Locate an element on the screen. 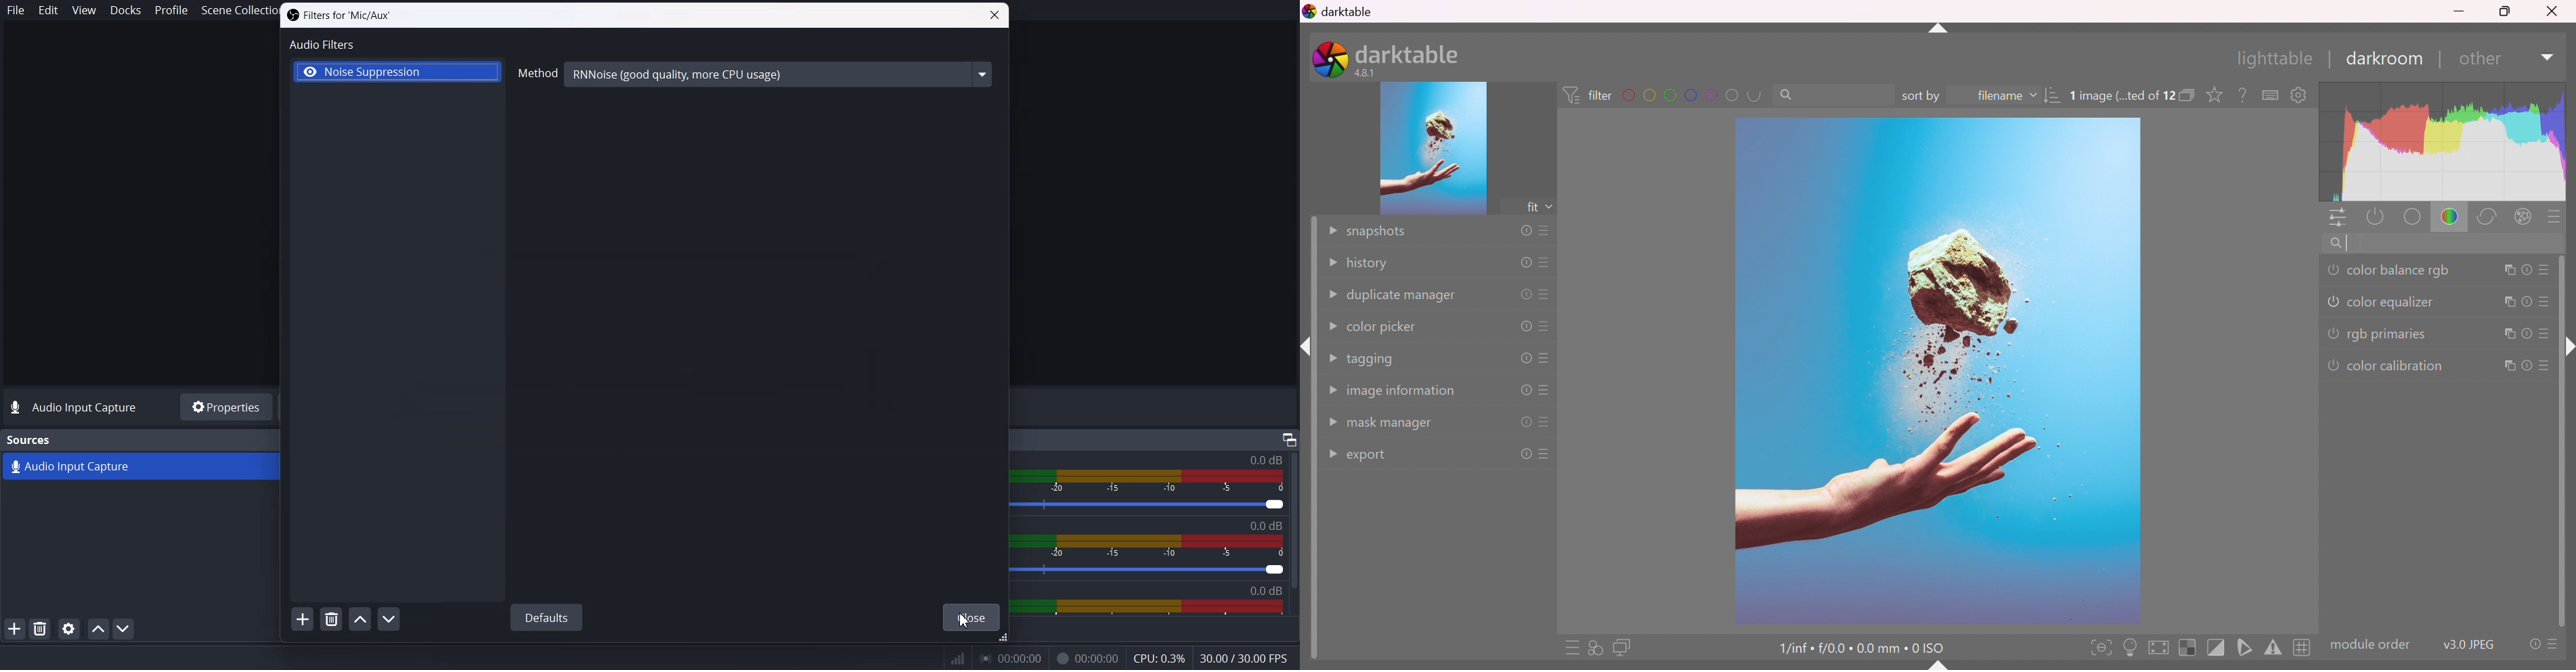 The width and height of the screenshot is (2576, 672). Audio Input capture is located at coordinates (1265, 460).